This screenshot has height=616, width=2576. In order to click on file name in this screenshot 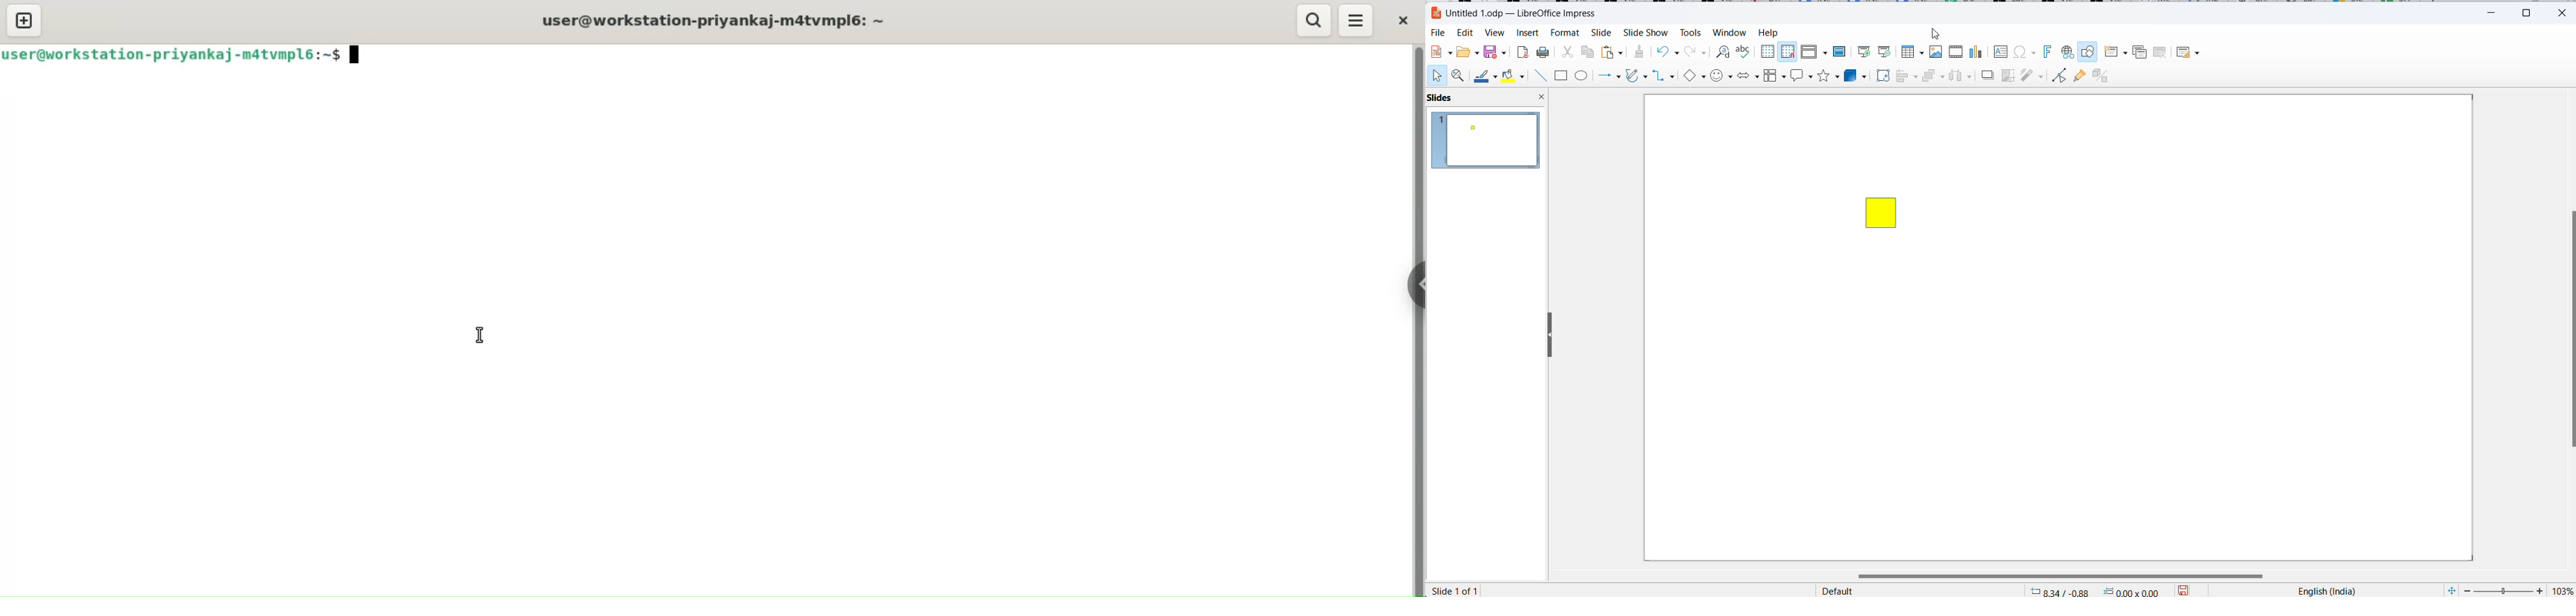, I will do `click(1514, 12)`.